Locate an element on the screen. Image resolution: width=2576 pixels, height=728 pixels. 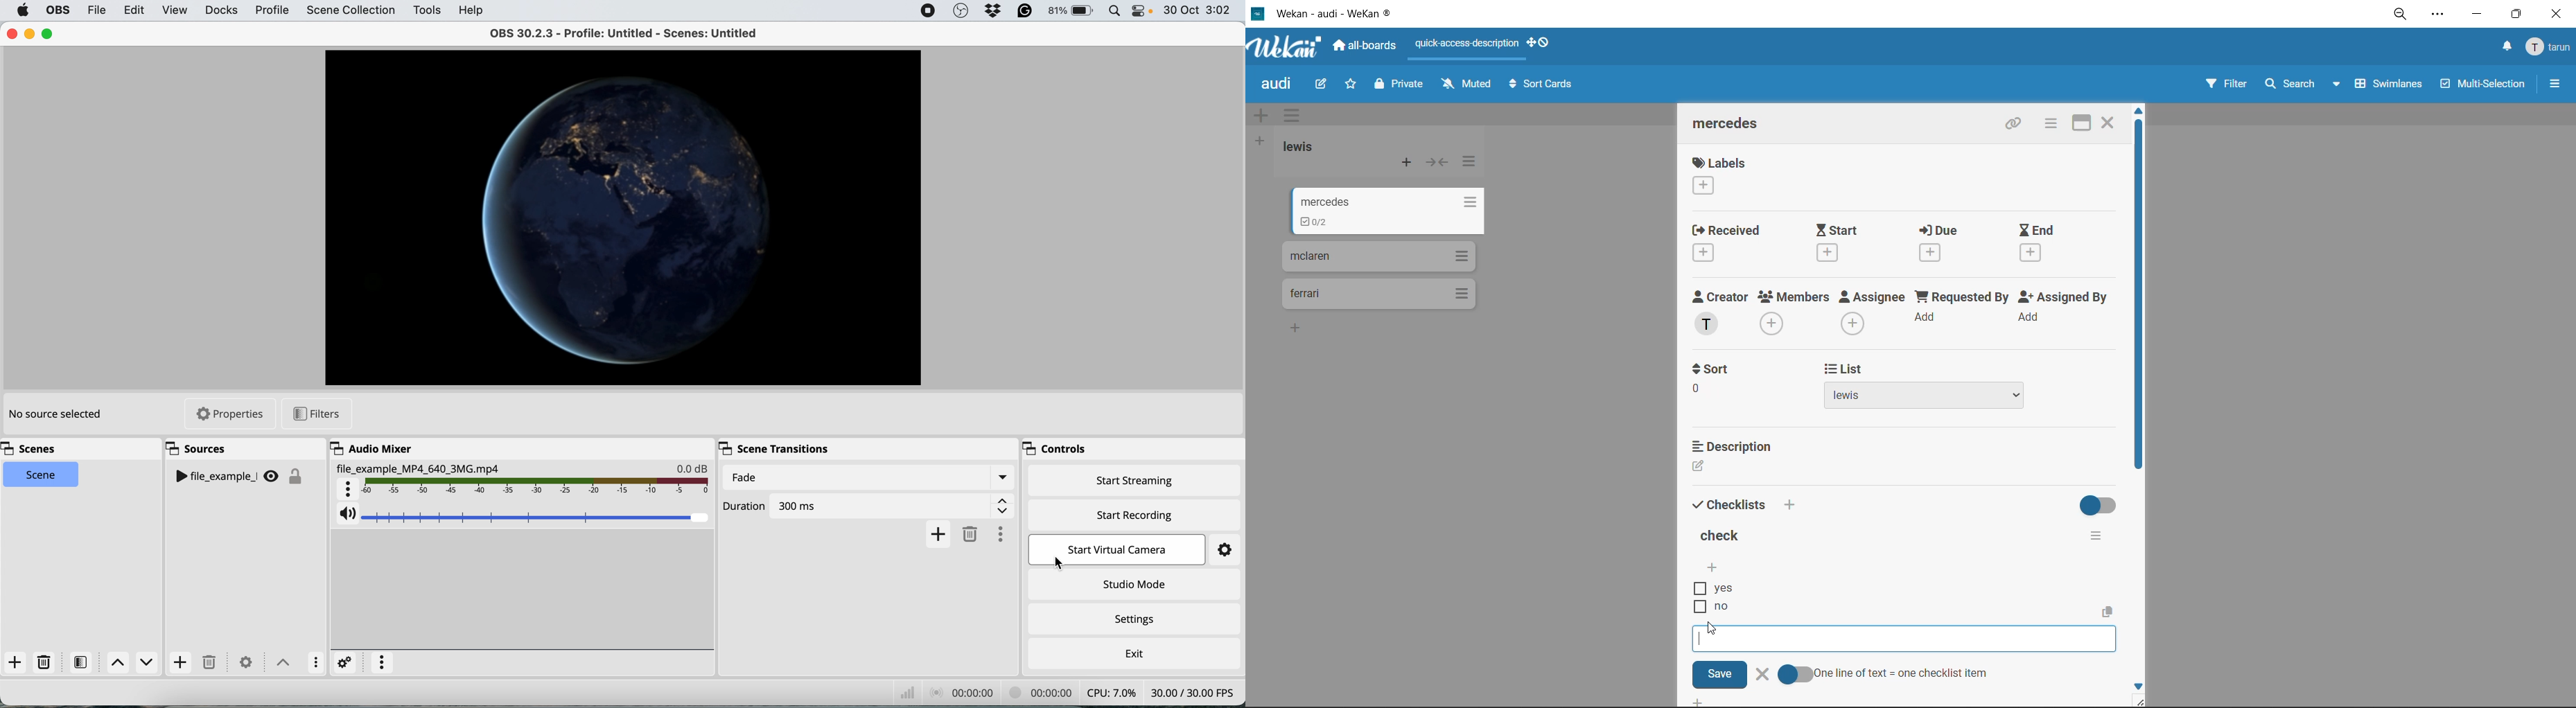
settings is located at coordinates (341, 664).